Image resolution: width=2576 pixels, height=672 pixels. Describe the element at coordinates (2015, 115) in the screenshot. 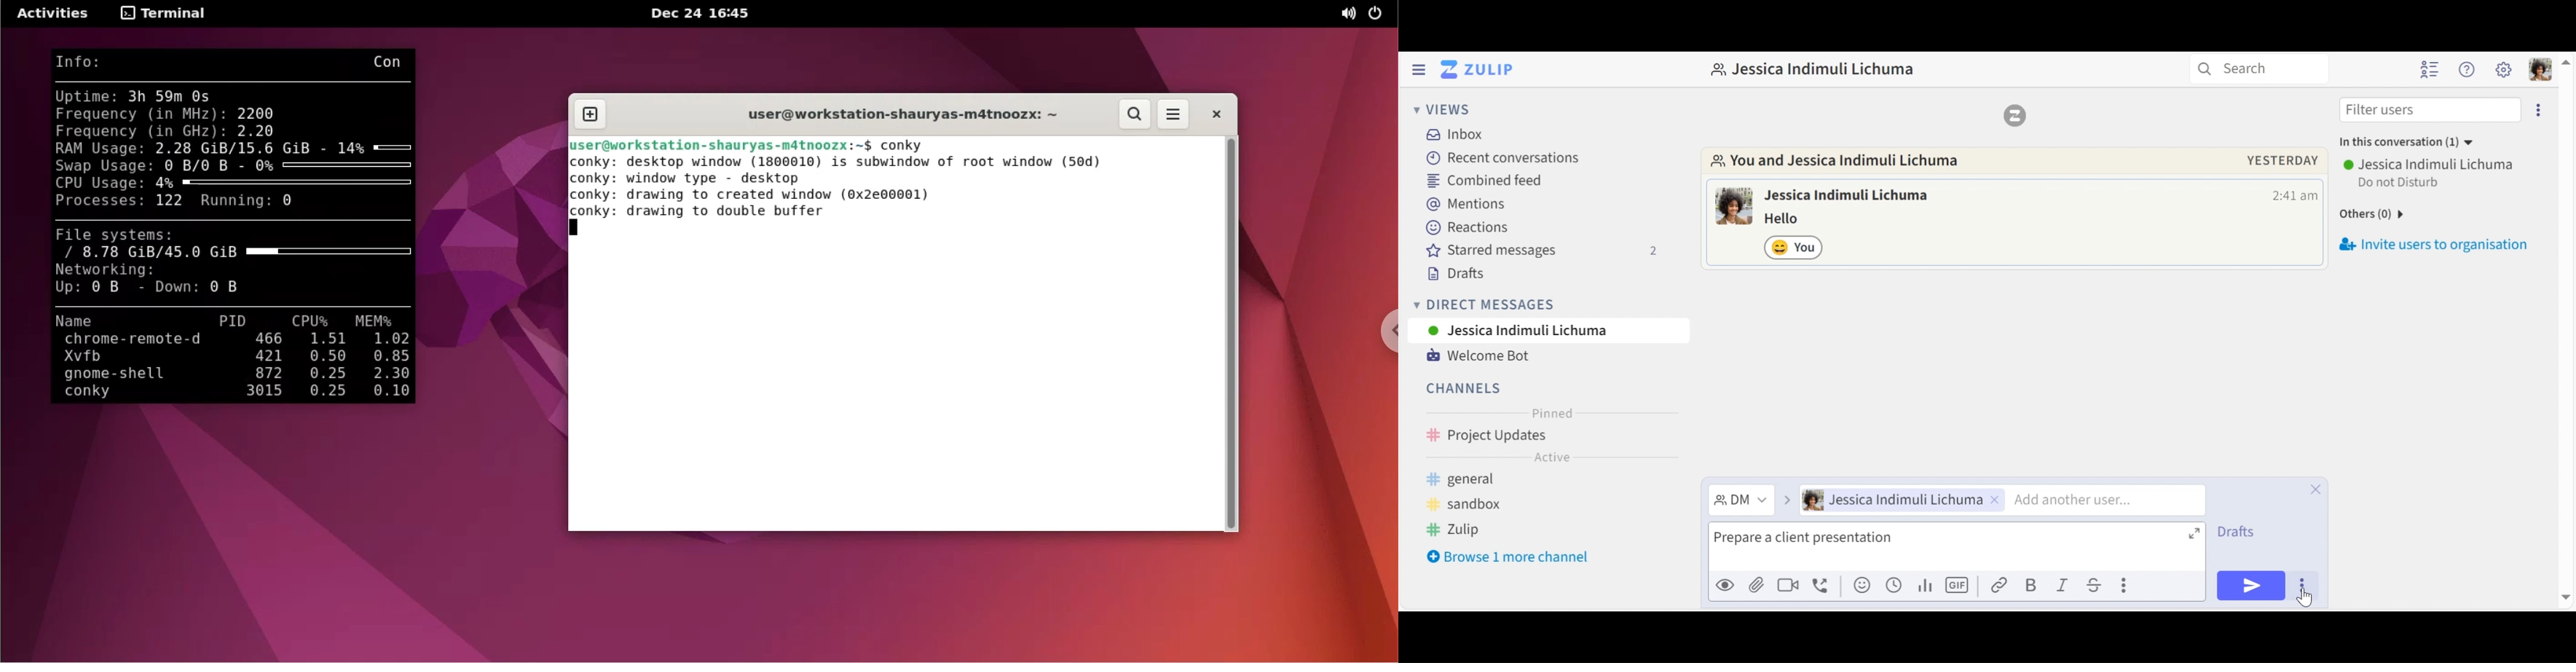

I see `Zulip` at that location.